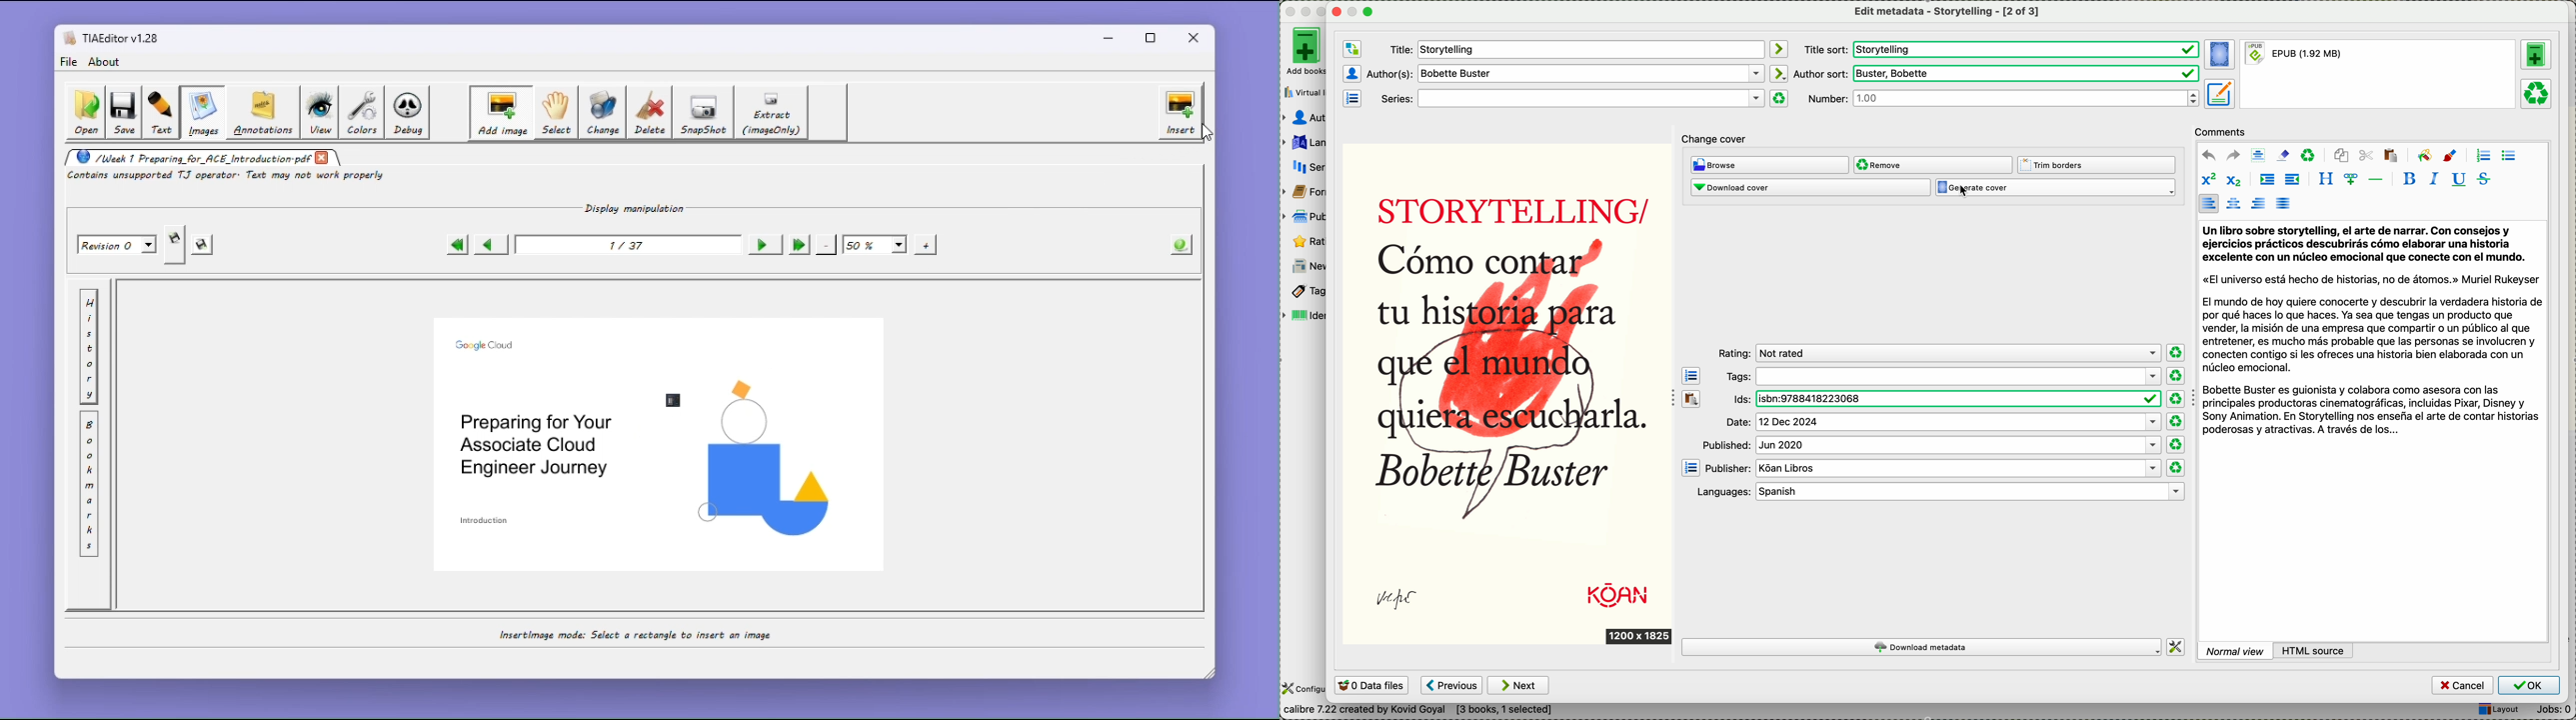 This screenshot has width=2576, height=728. Describe the element at coordinates (2098, 165) in the screenshot. I see `trim borders` at that location.